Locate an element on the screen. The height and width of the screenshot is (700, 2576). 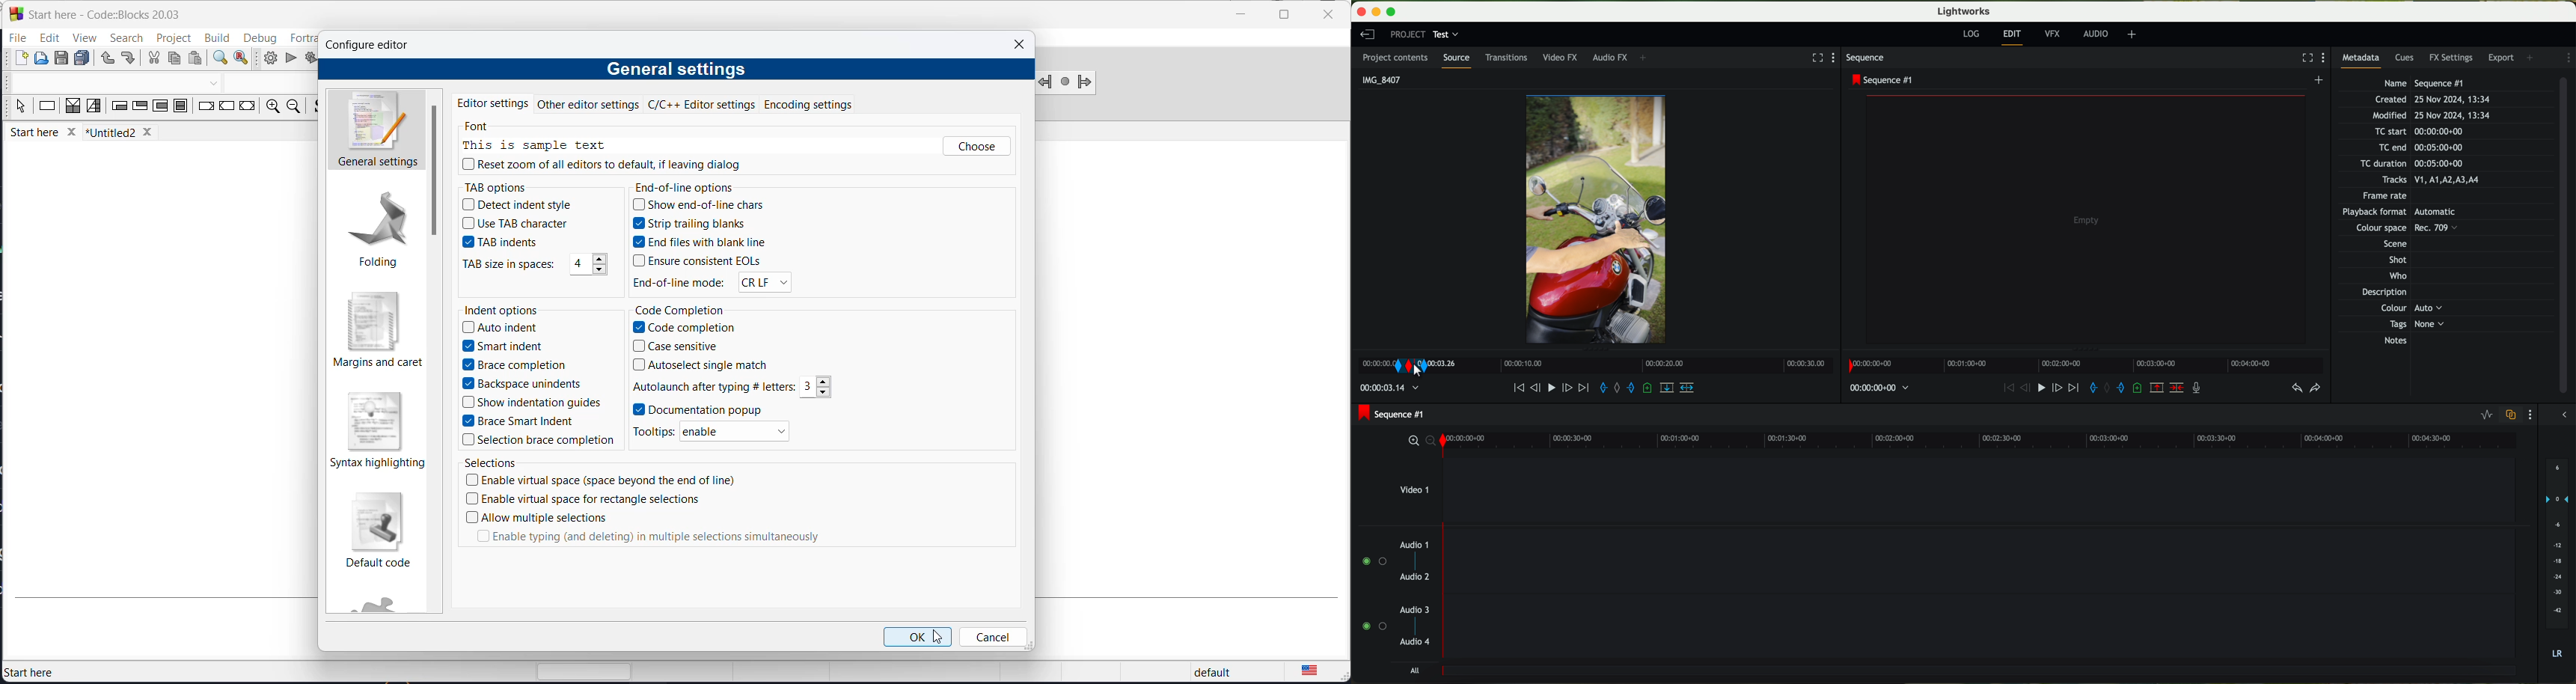
Created is located at coordinates (2432, 100).